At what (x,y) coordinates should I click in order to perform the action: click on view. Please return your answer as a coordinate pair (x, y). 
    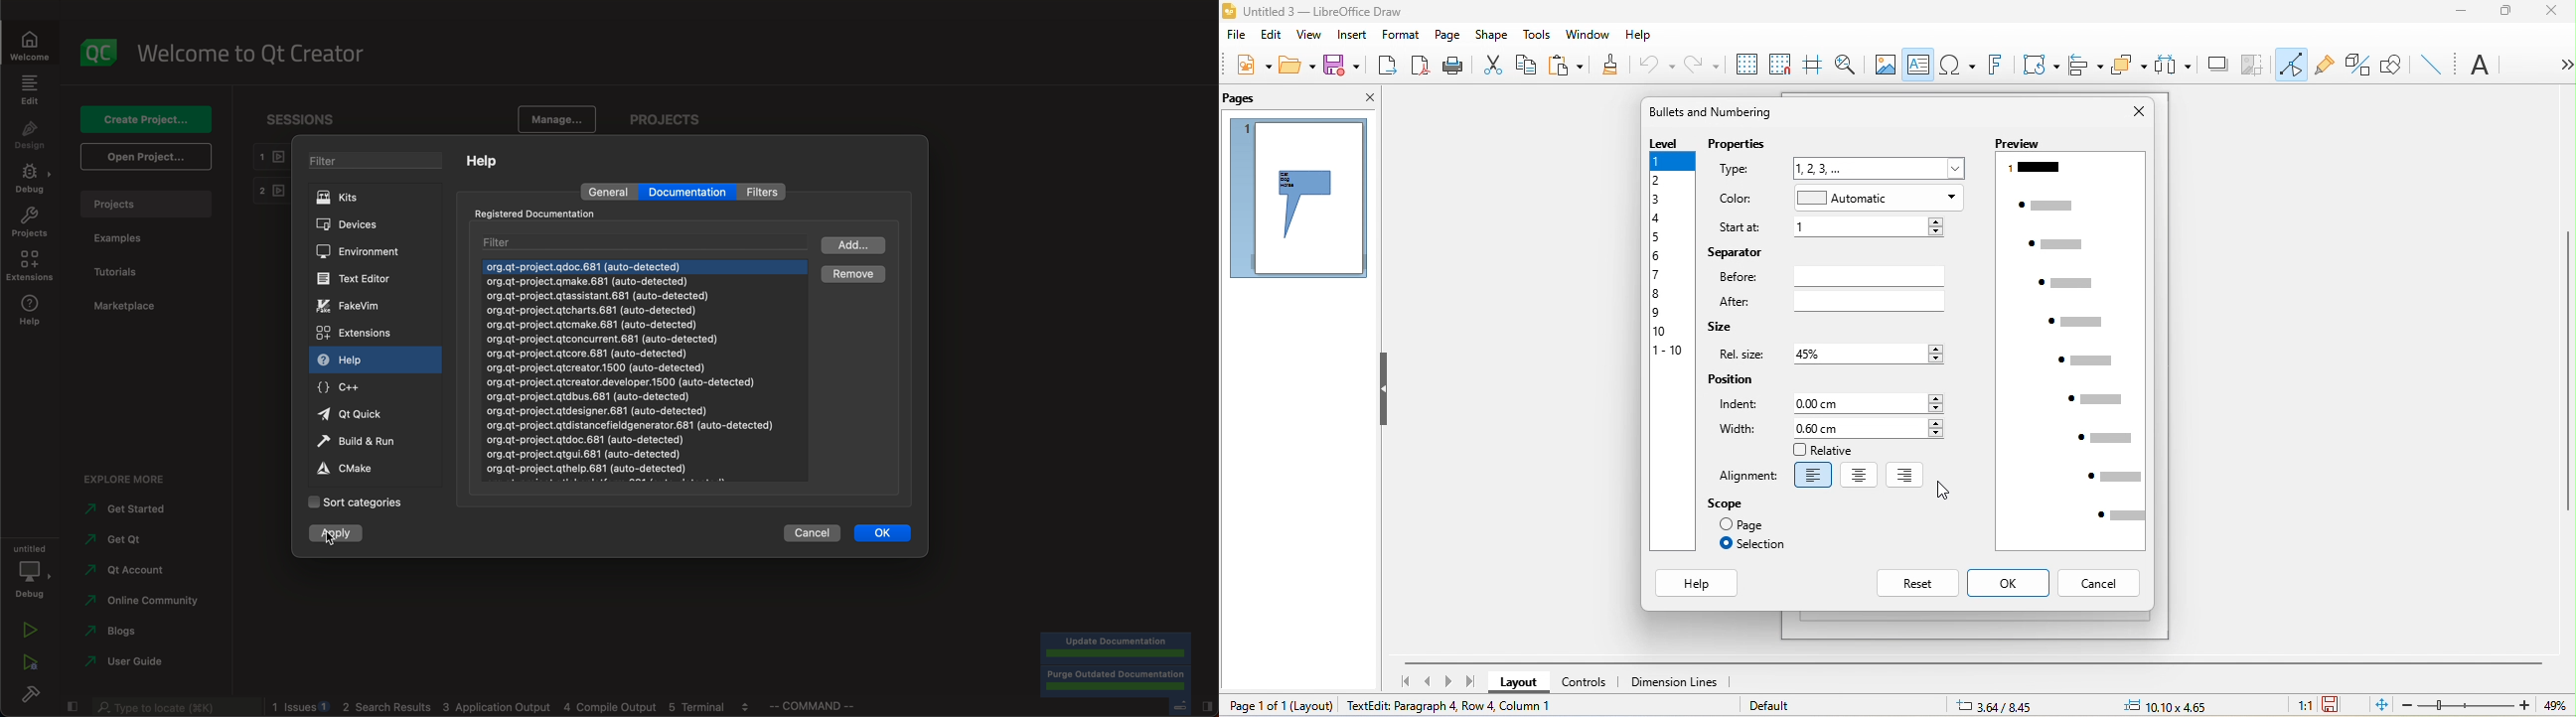
    Looking at the image, I should click on (1308, 37).